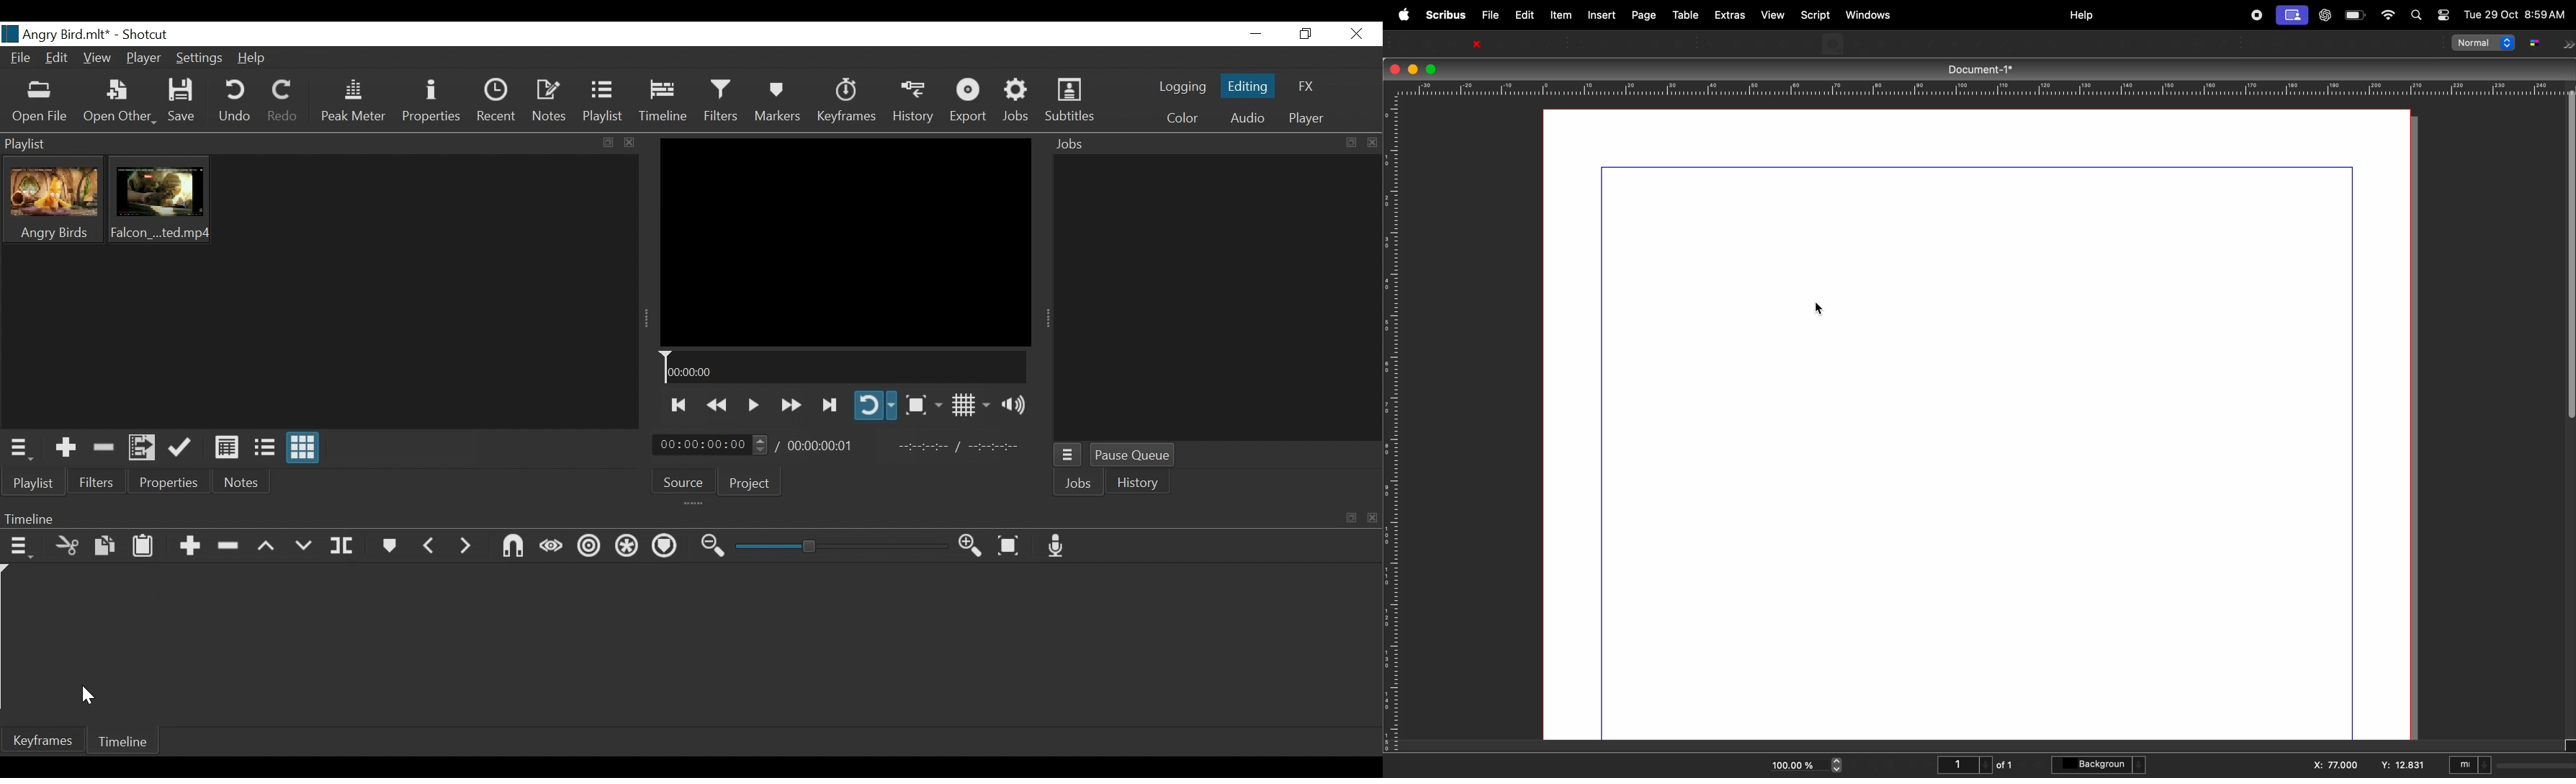  Describe the element at coordinates (2029, 44) in the screenshot. I see `rotate item` at that location.